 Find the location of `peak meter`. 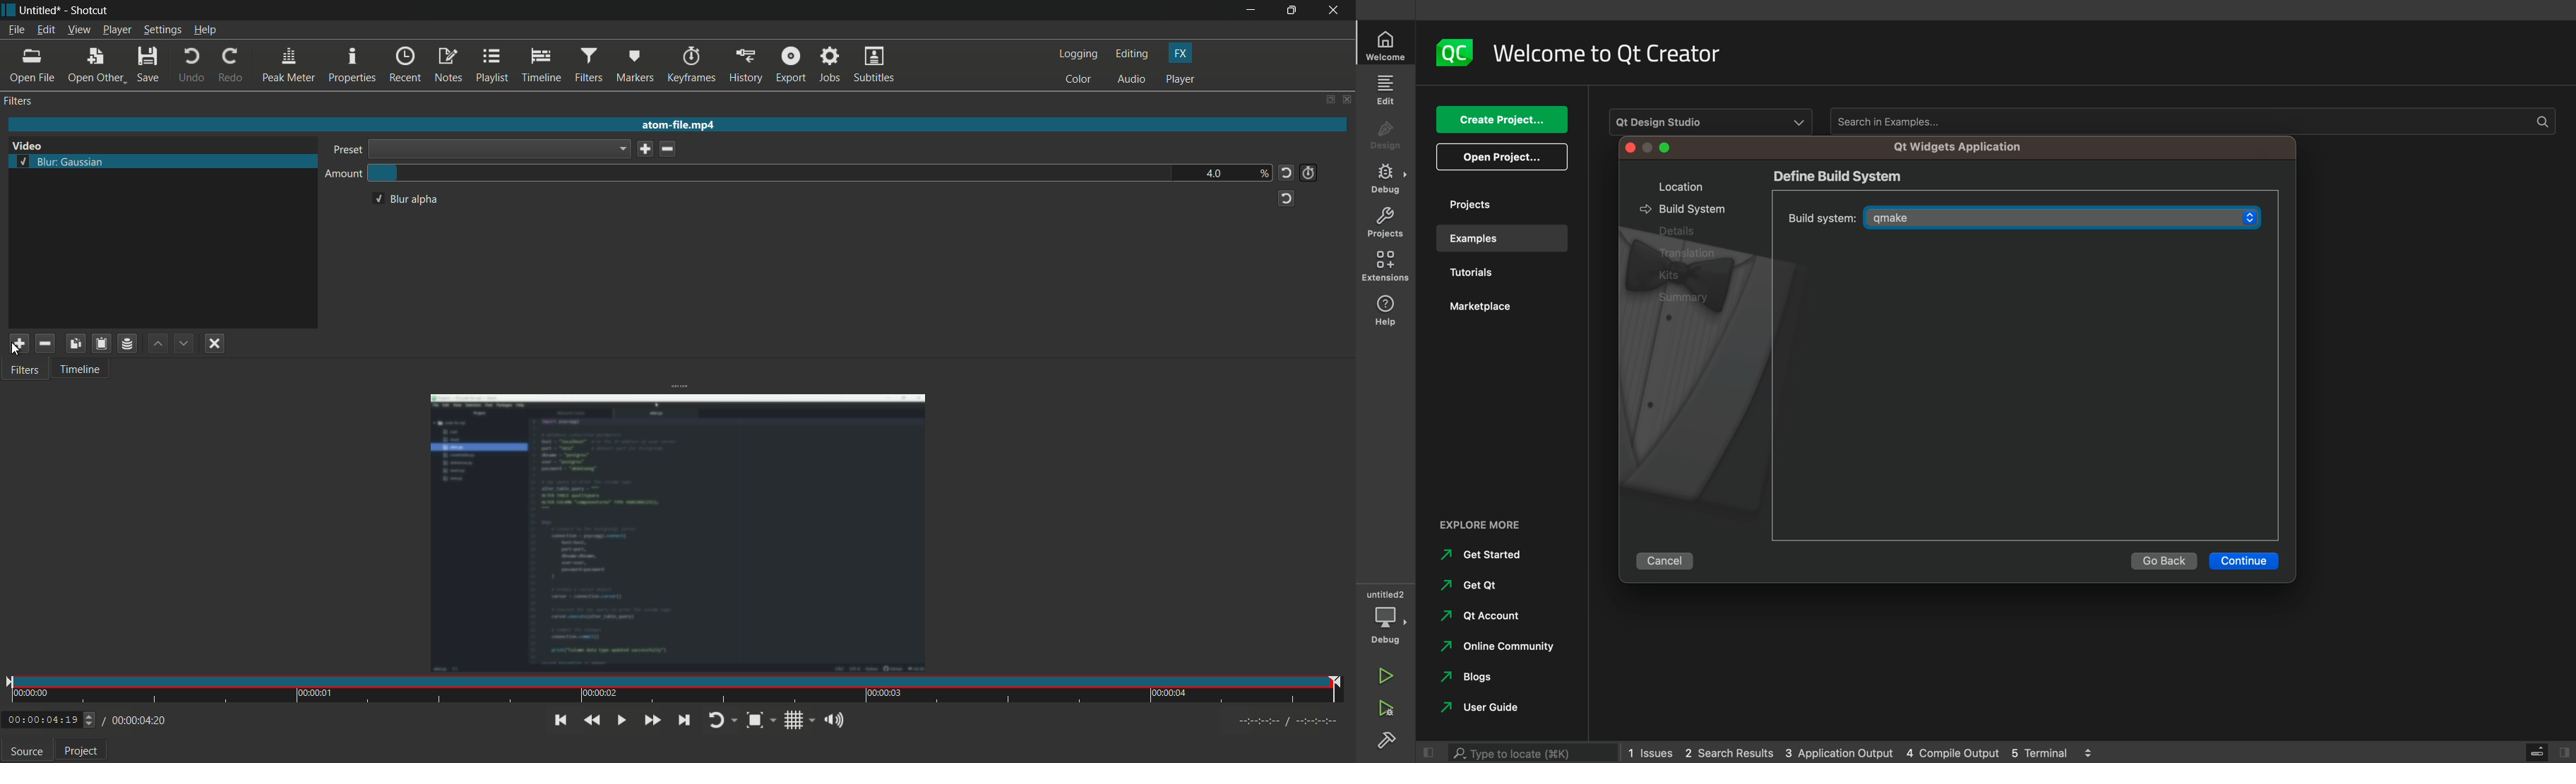

peak meter is located at coordinates (287, 66).